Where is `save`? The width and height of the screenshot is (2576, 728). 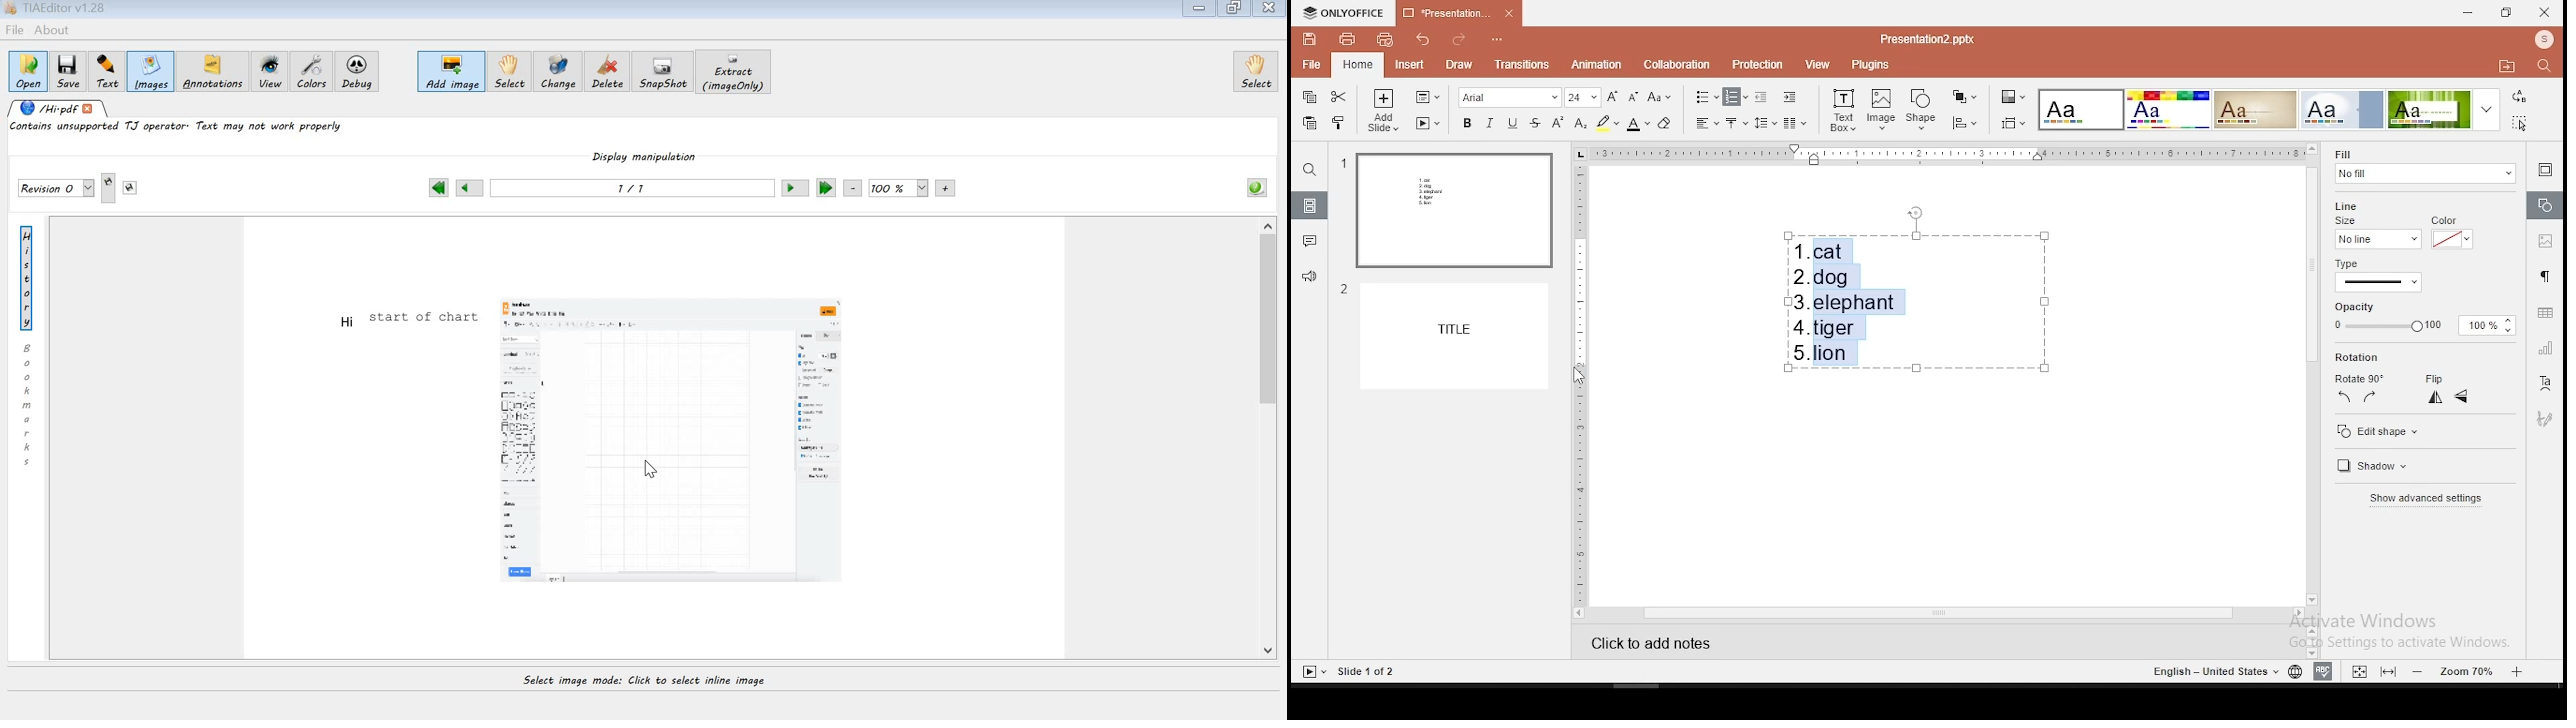 save is located at coordinates (1310, 40).